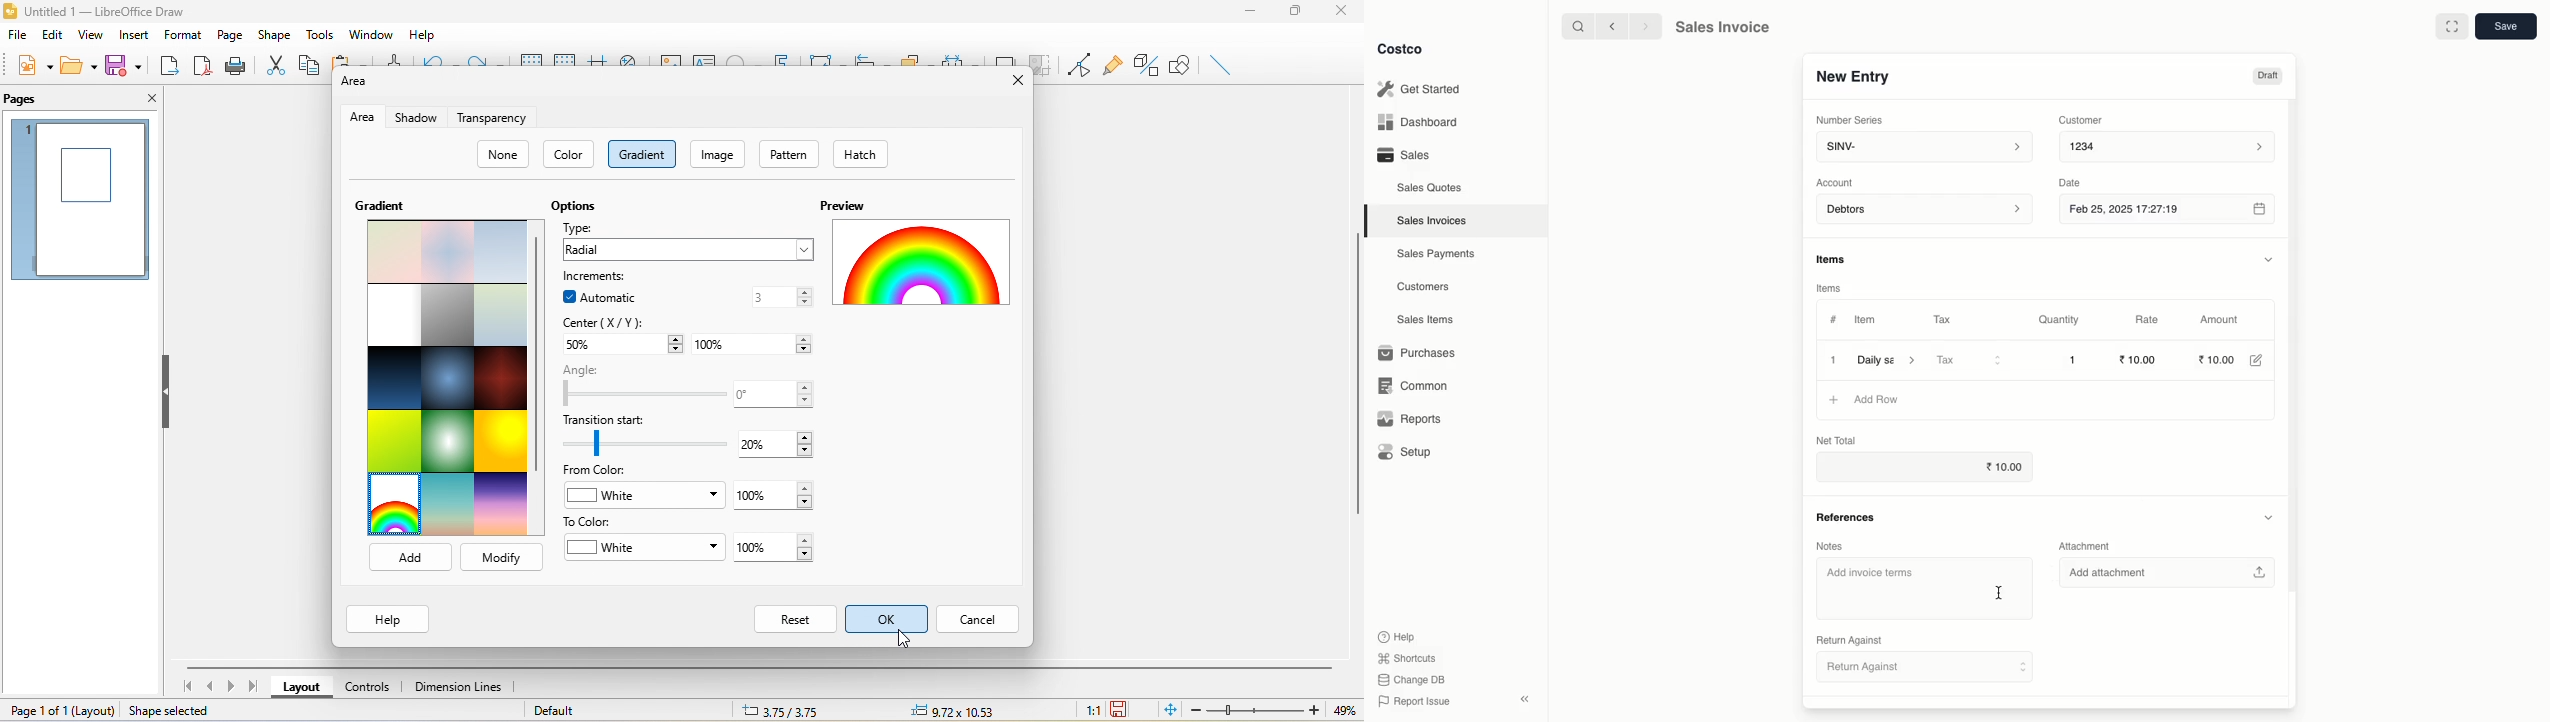  Describe the element at coordinates (1399, 636) in the screenshot. I see `Help` at that location.